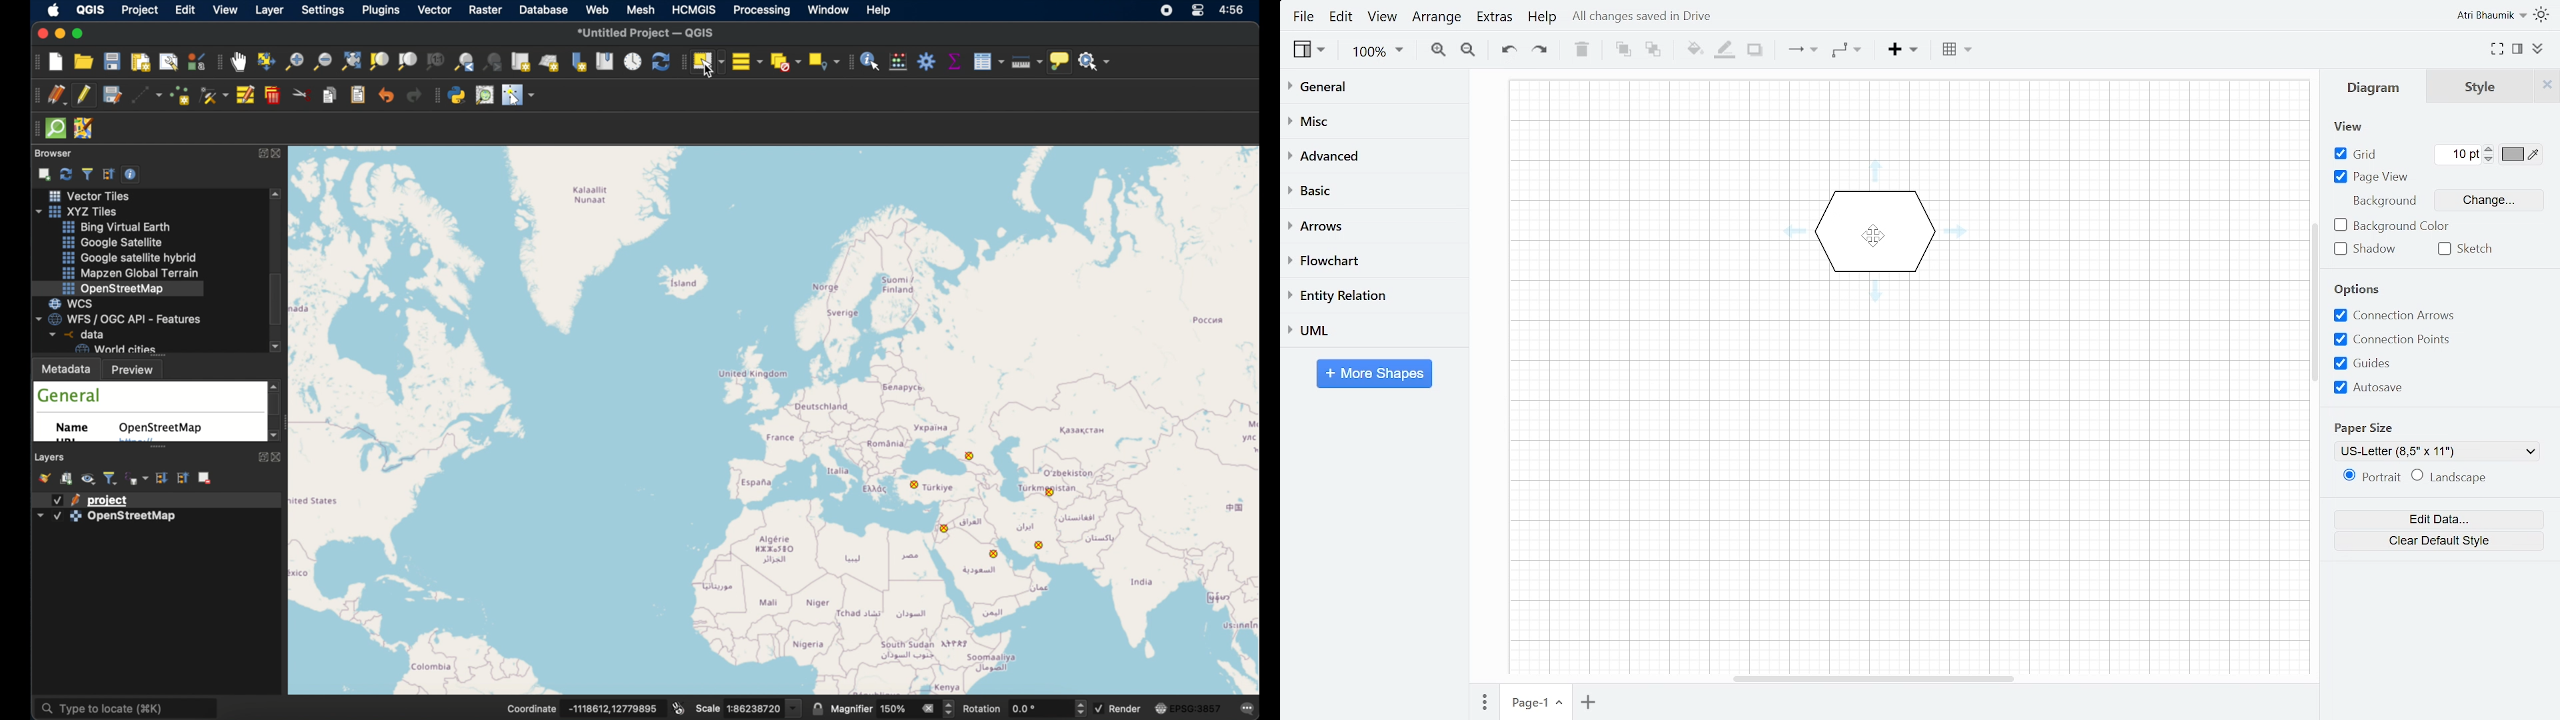 This screenshot has width=2576, height=728. I want to click on database, so click(543, 9).